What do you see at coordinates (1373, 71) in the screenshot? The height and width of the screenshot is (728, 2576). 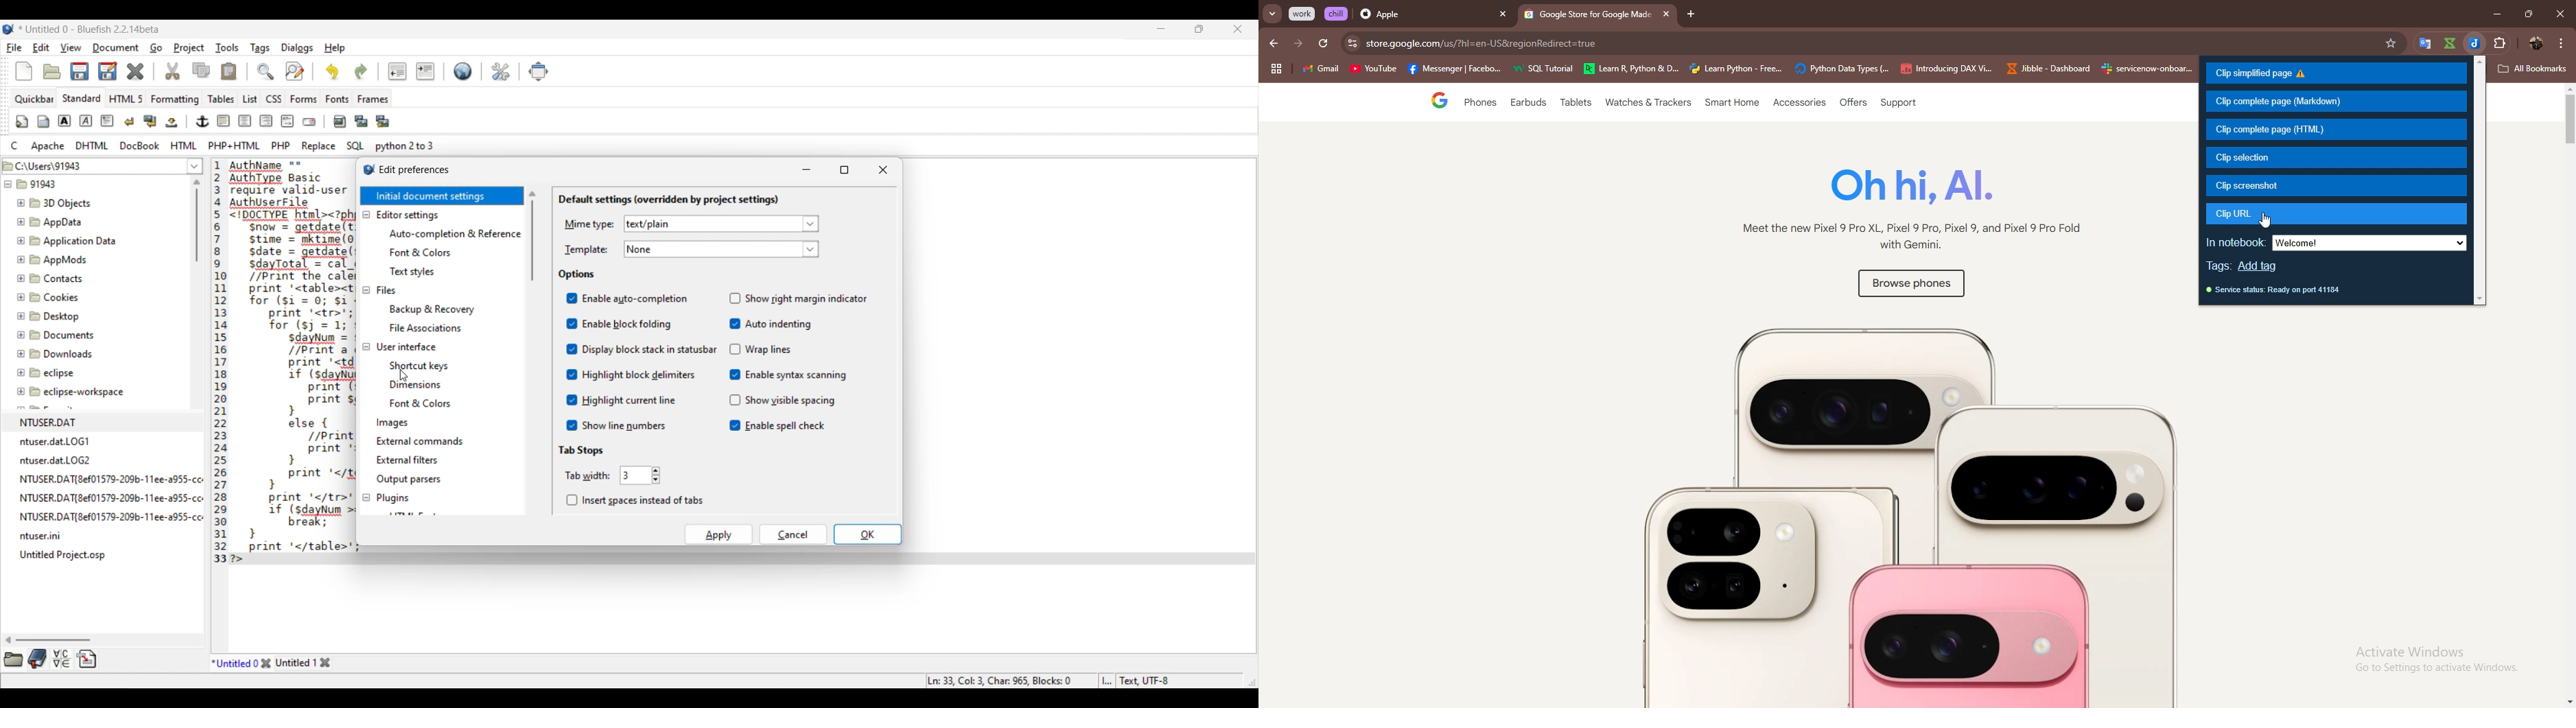 I see `YouTube` at bounding box center [1373, 71].